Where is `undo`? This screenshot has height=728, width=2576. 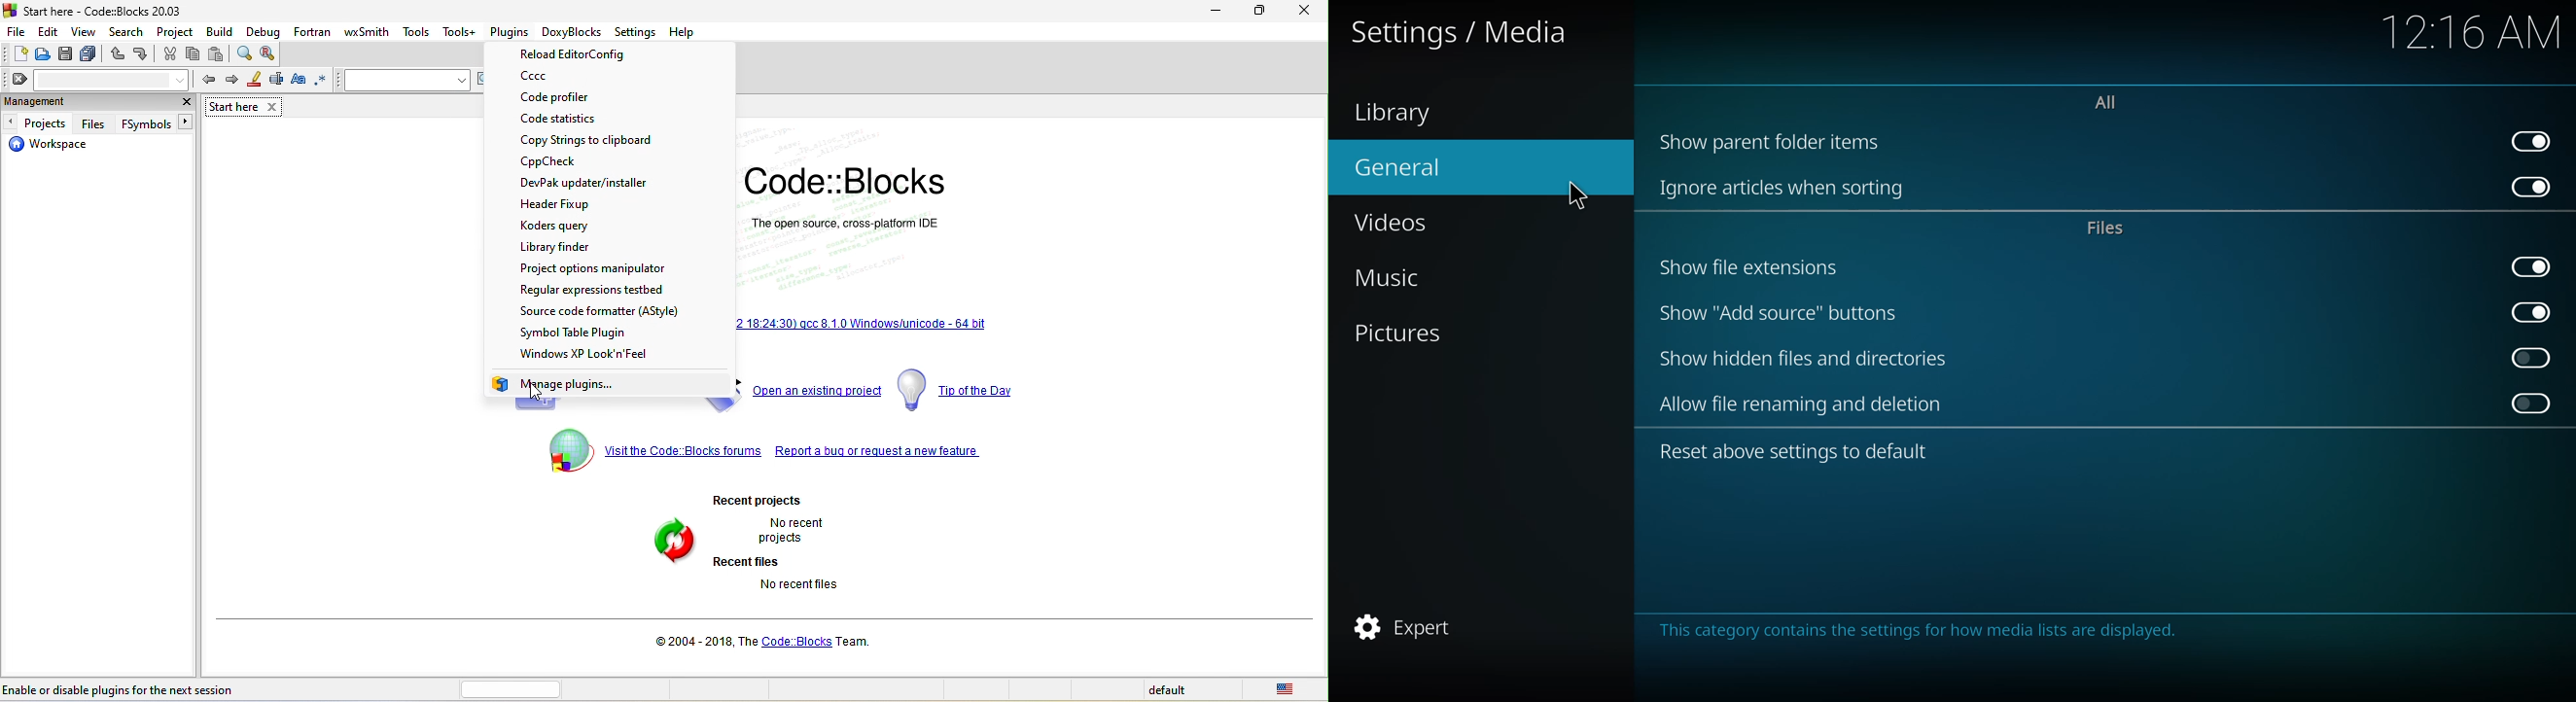 undo is located at coordinates (119, 54).